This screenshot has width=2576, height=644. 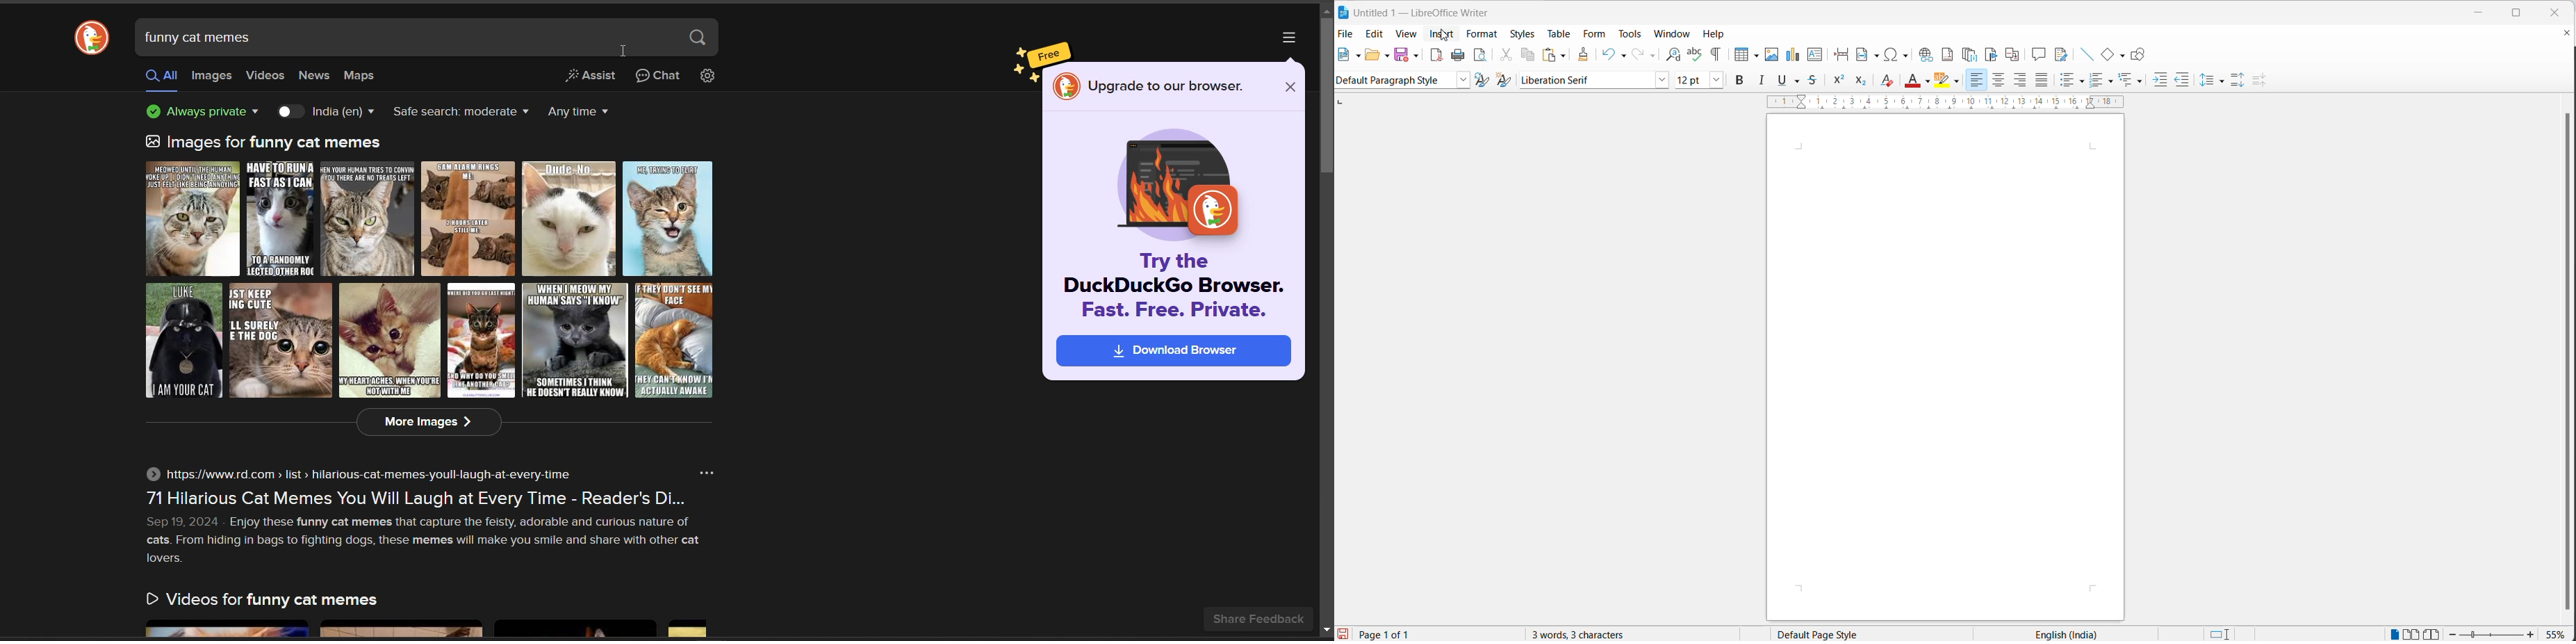 I want to click on more images, so click(x=430, y=422).